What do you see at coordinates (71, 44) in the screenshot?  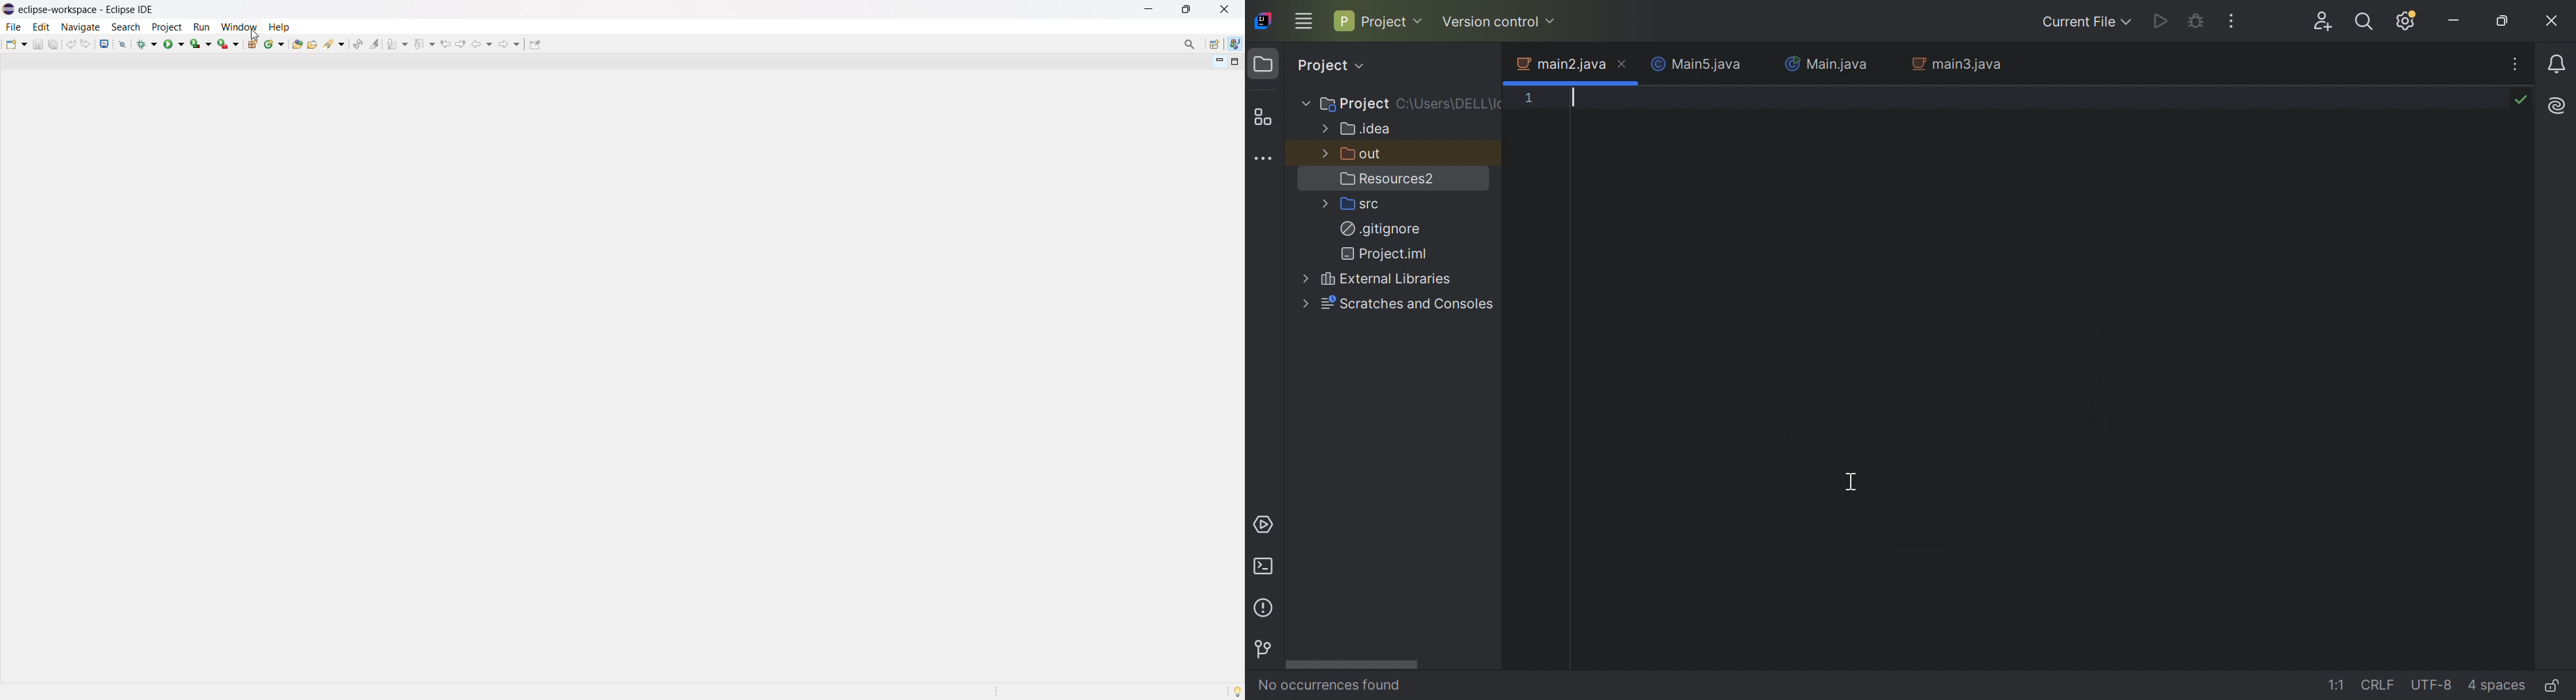 I see `undo` at bounding box center [71, 44].